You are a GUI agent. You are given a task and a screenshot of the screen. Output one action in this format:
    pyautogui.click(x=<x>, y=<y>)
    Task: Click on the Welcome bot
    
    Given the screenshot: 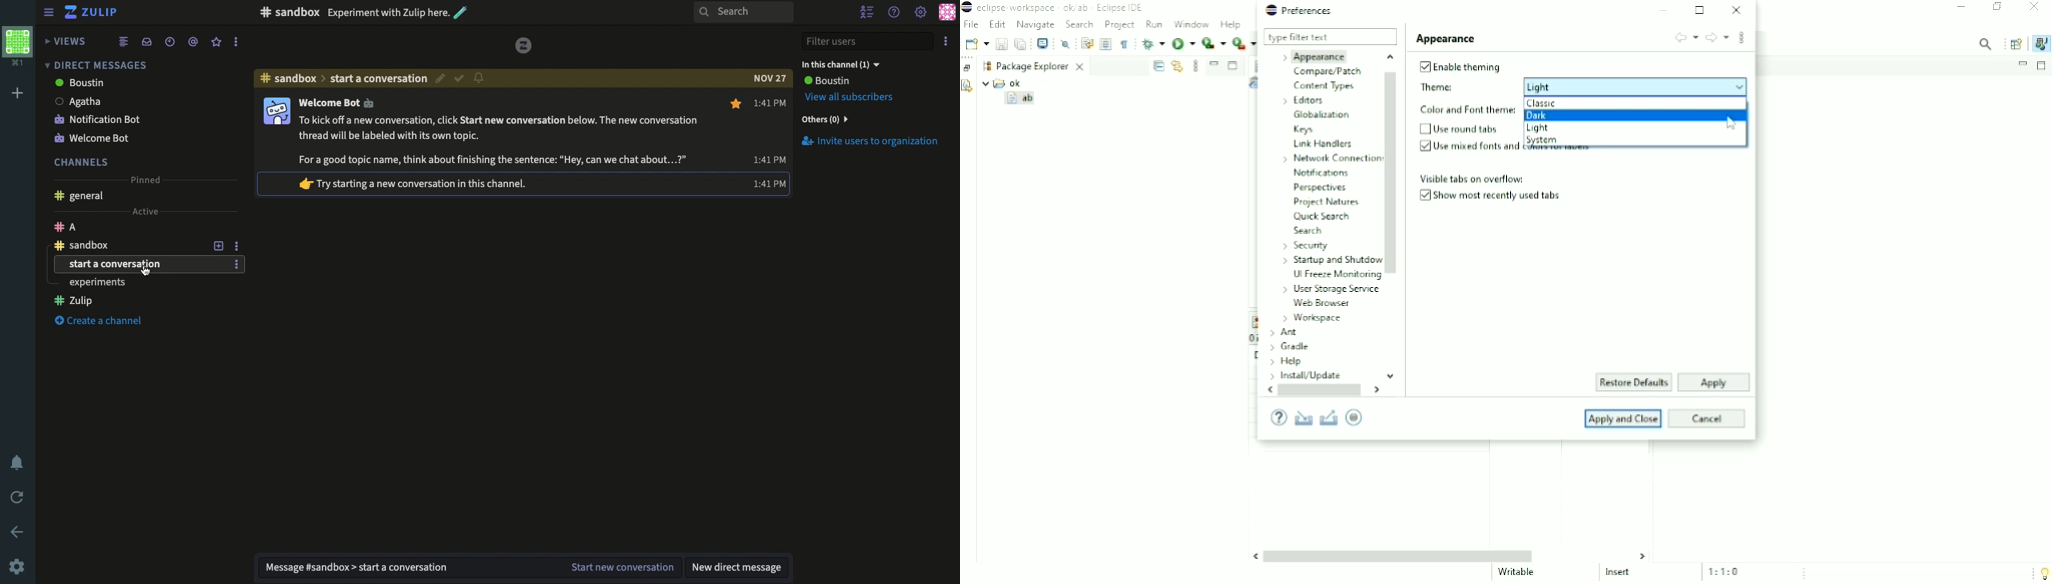 What is the action you would take?
    pyautogui.click(x=126, y=137)
    